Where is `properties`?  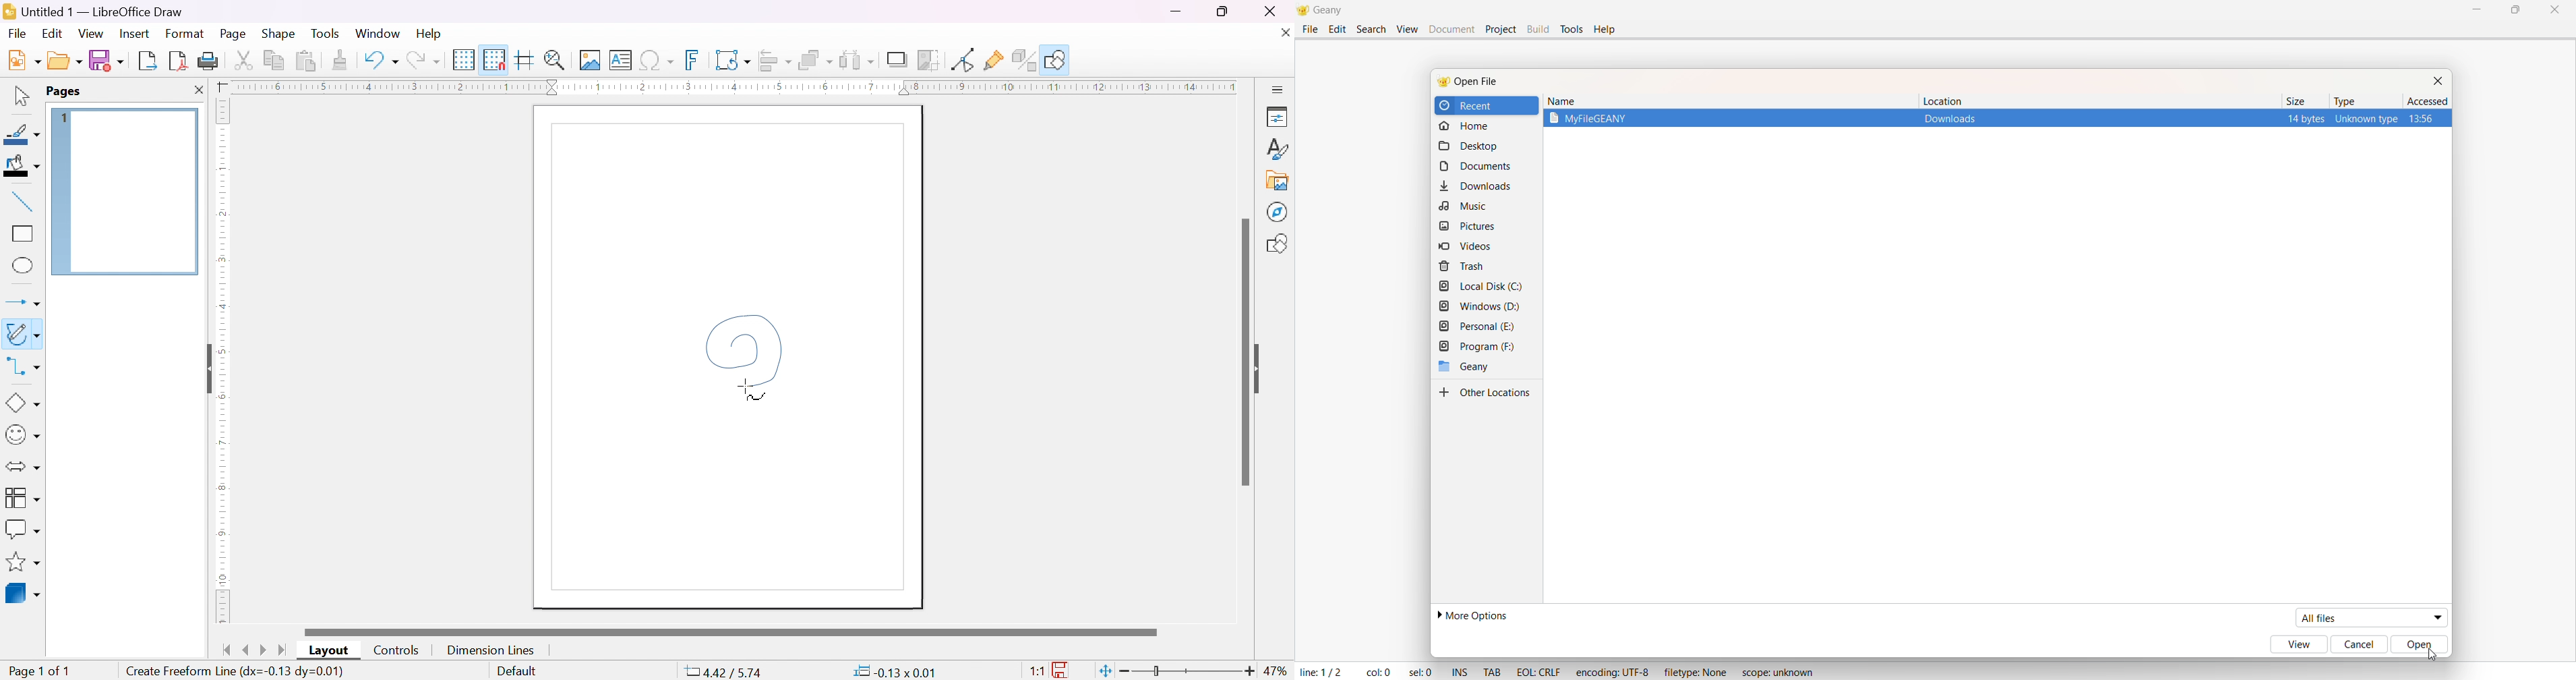
properties is located at coordinates (1278, 115).